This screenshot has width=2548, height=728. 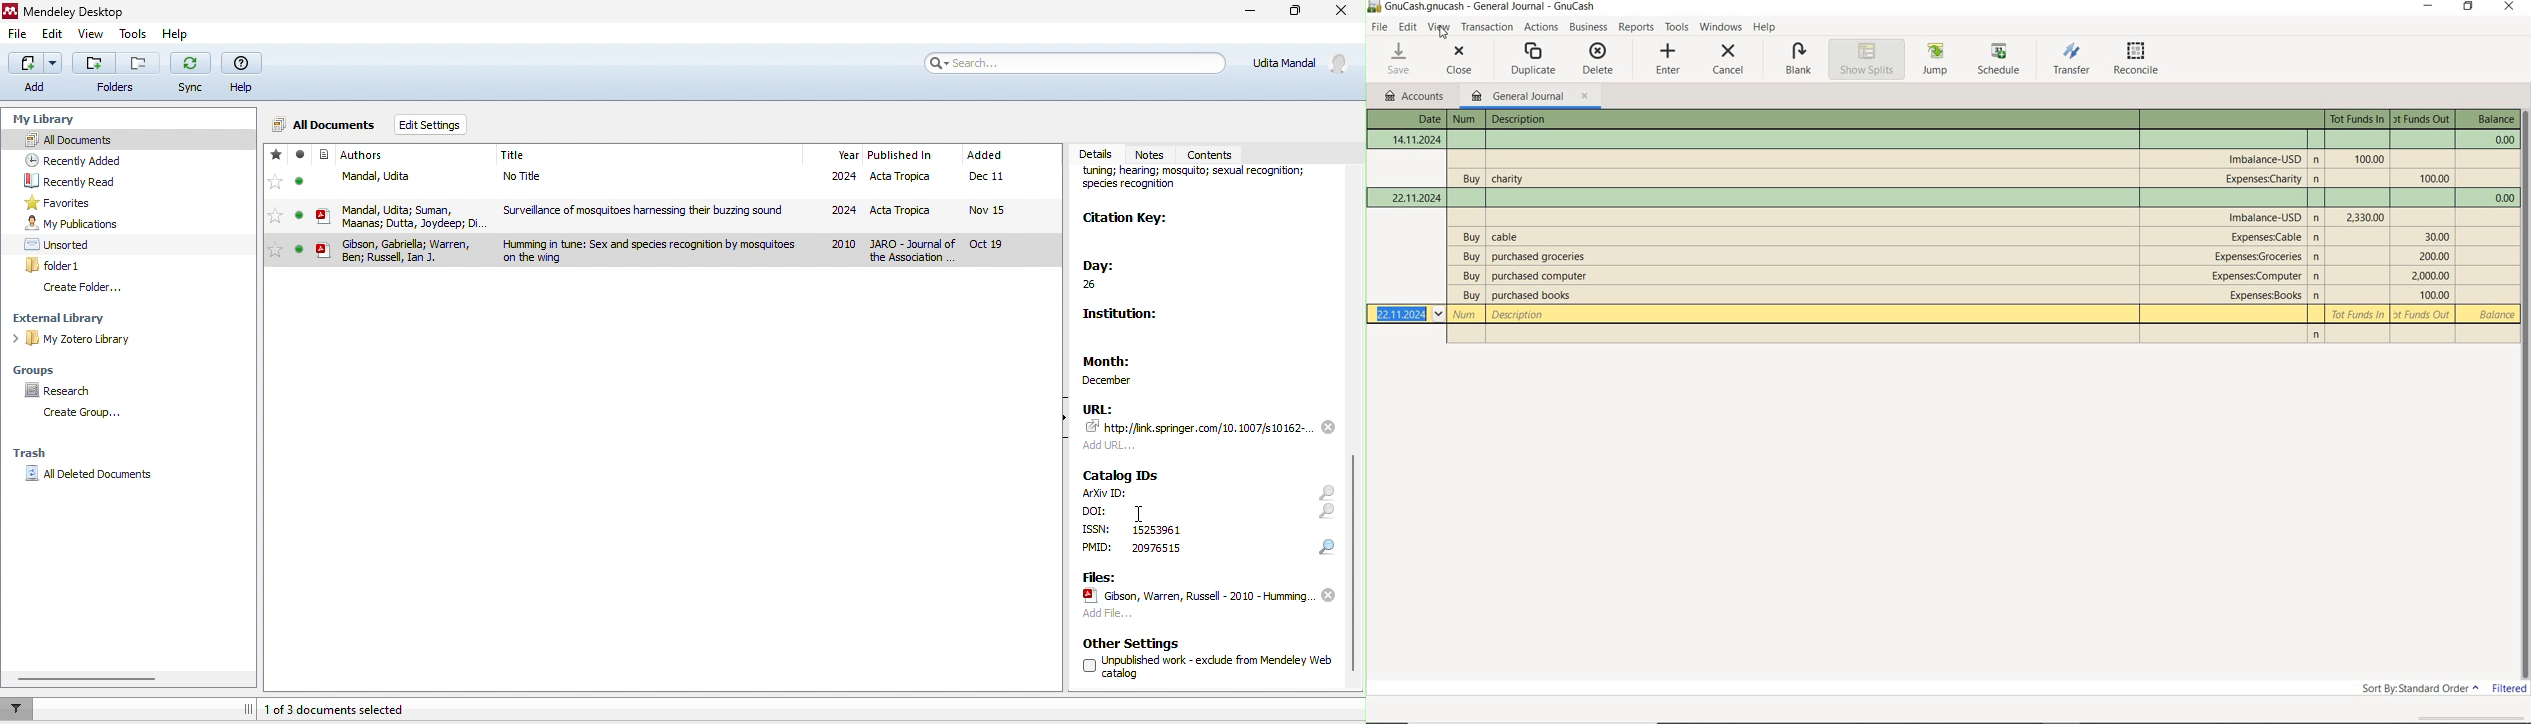 I want to click on recently read, so click(x=73, y=181).